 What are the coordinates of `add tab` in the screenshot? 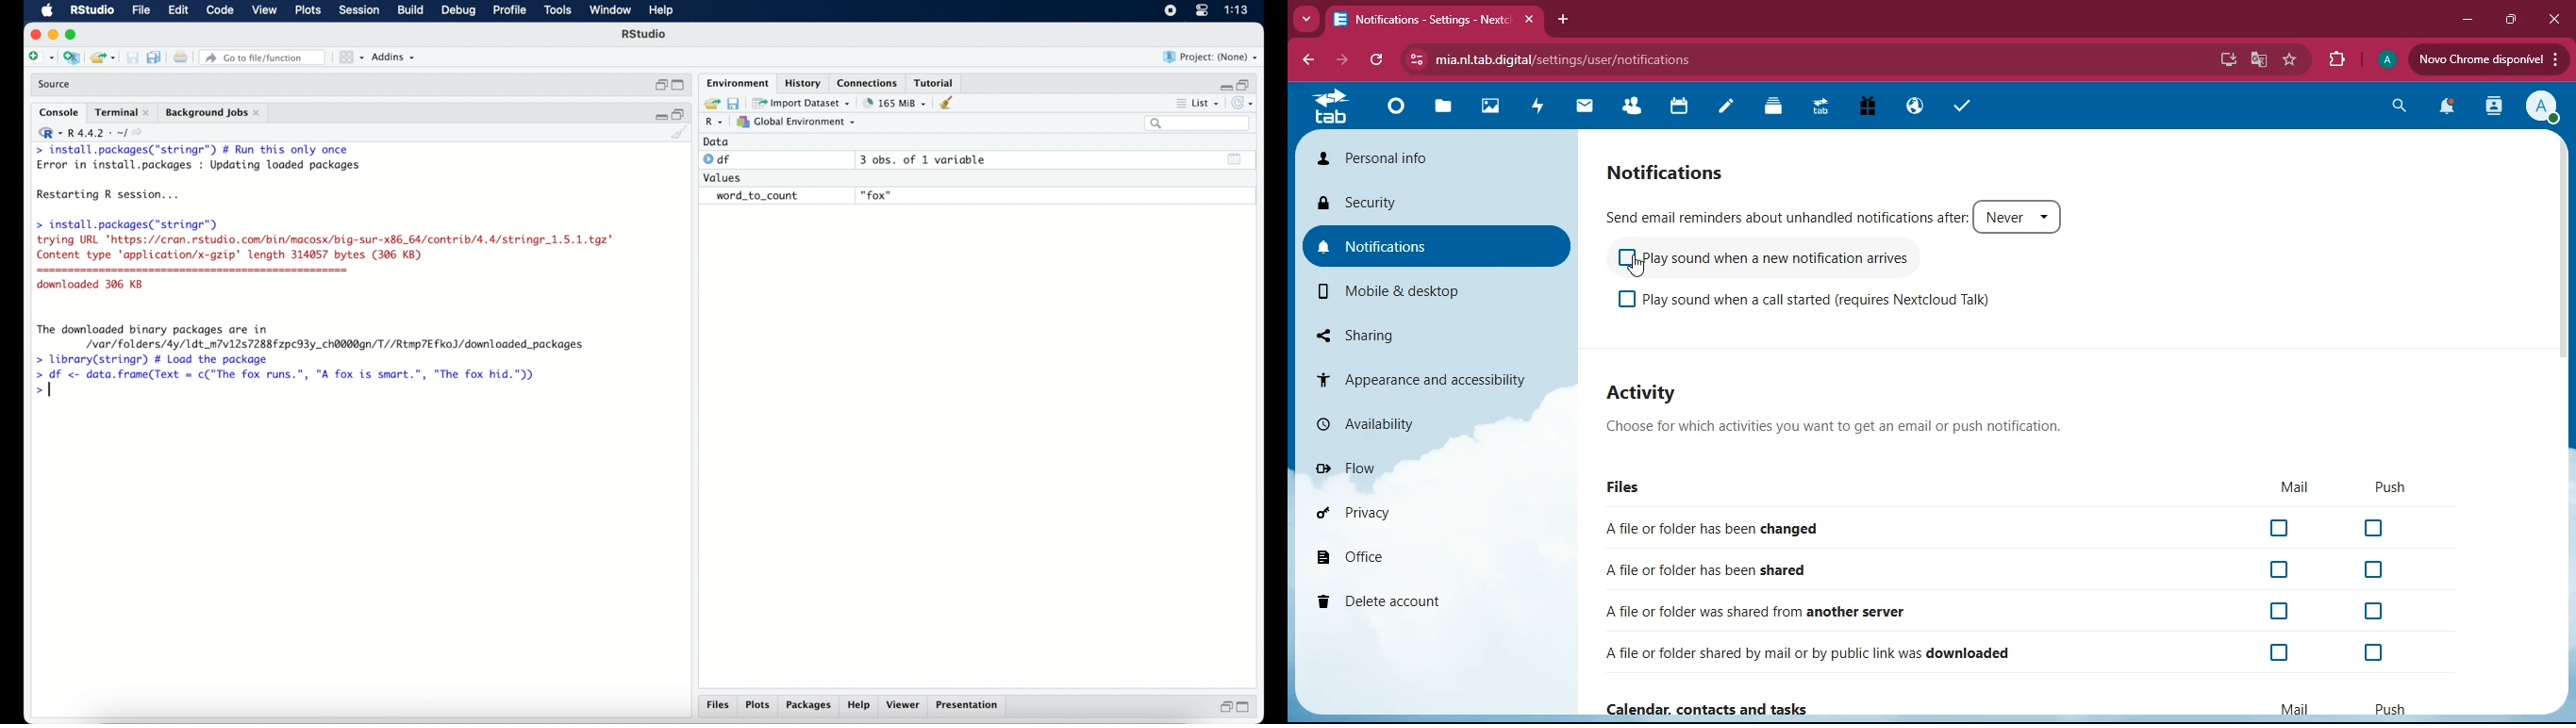 It's located at (1560, 20).